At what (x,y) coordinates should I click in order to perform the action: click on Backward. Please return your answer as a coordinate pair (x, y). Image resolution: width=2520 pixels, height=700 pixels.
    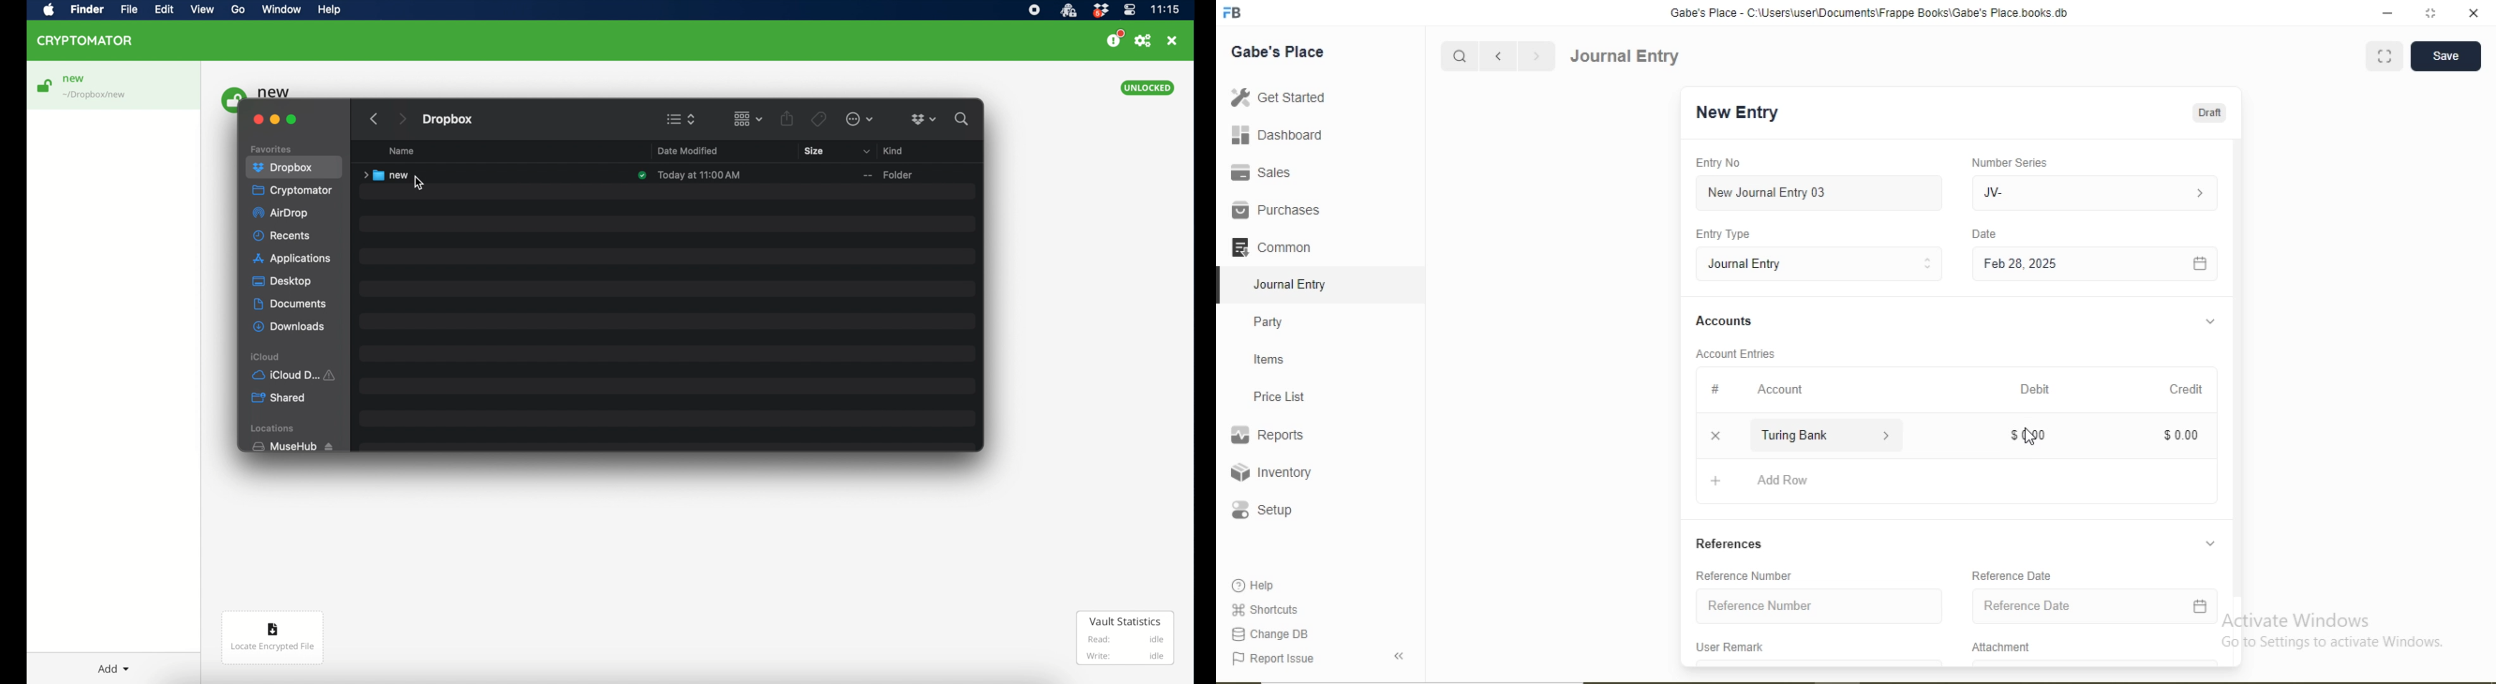
    Looking at the image, I should click on (1498, 57).